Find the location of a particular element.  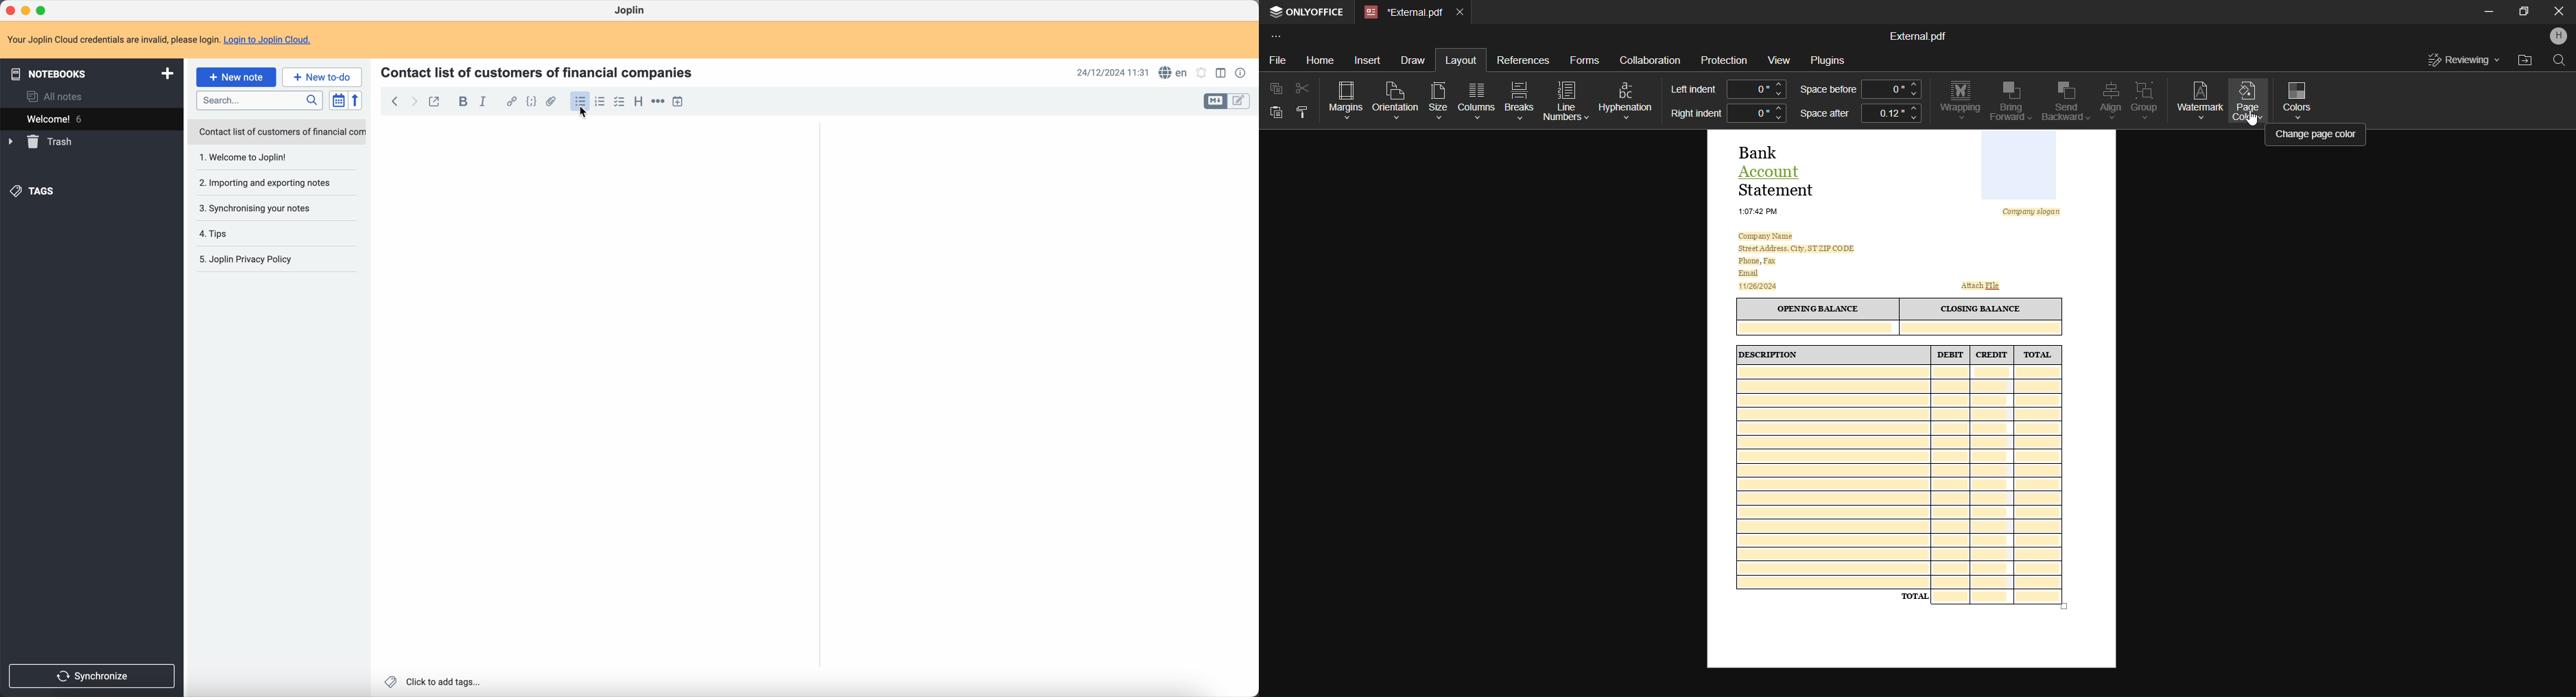

Line Numbers is located at coordinates (1567, 100).